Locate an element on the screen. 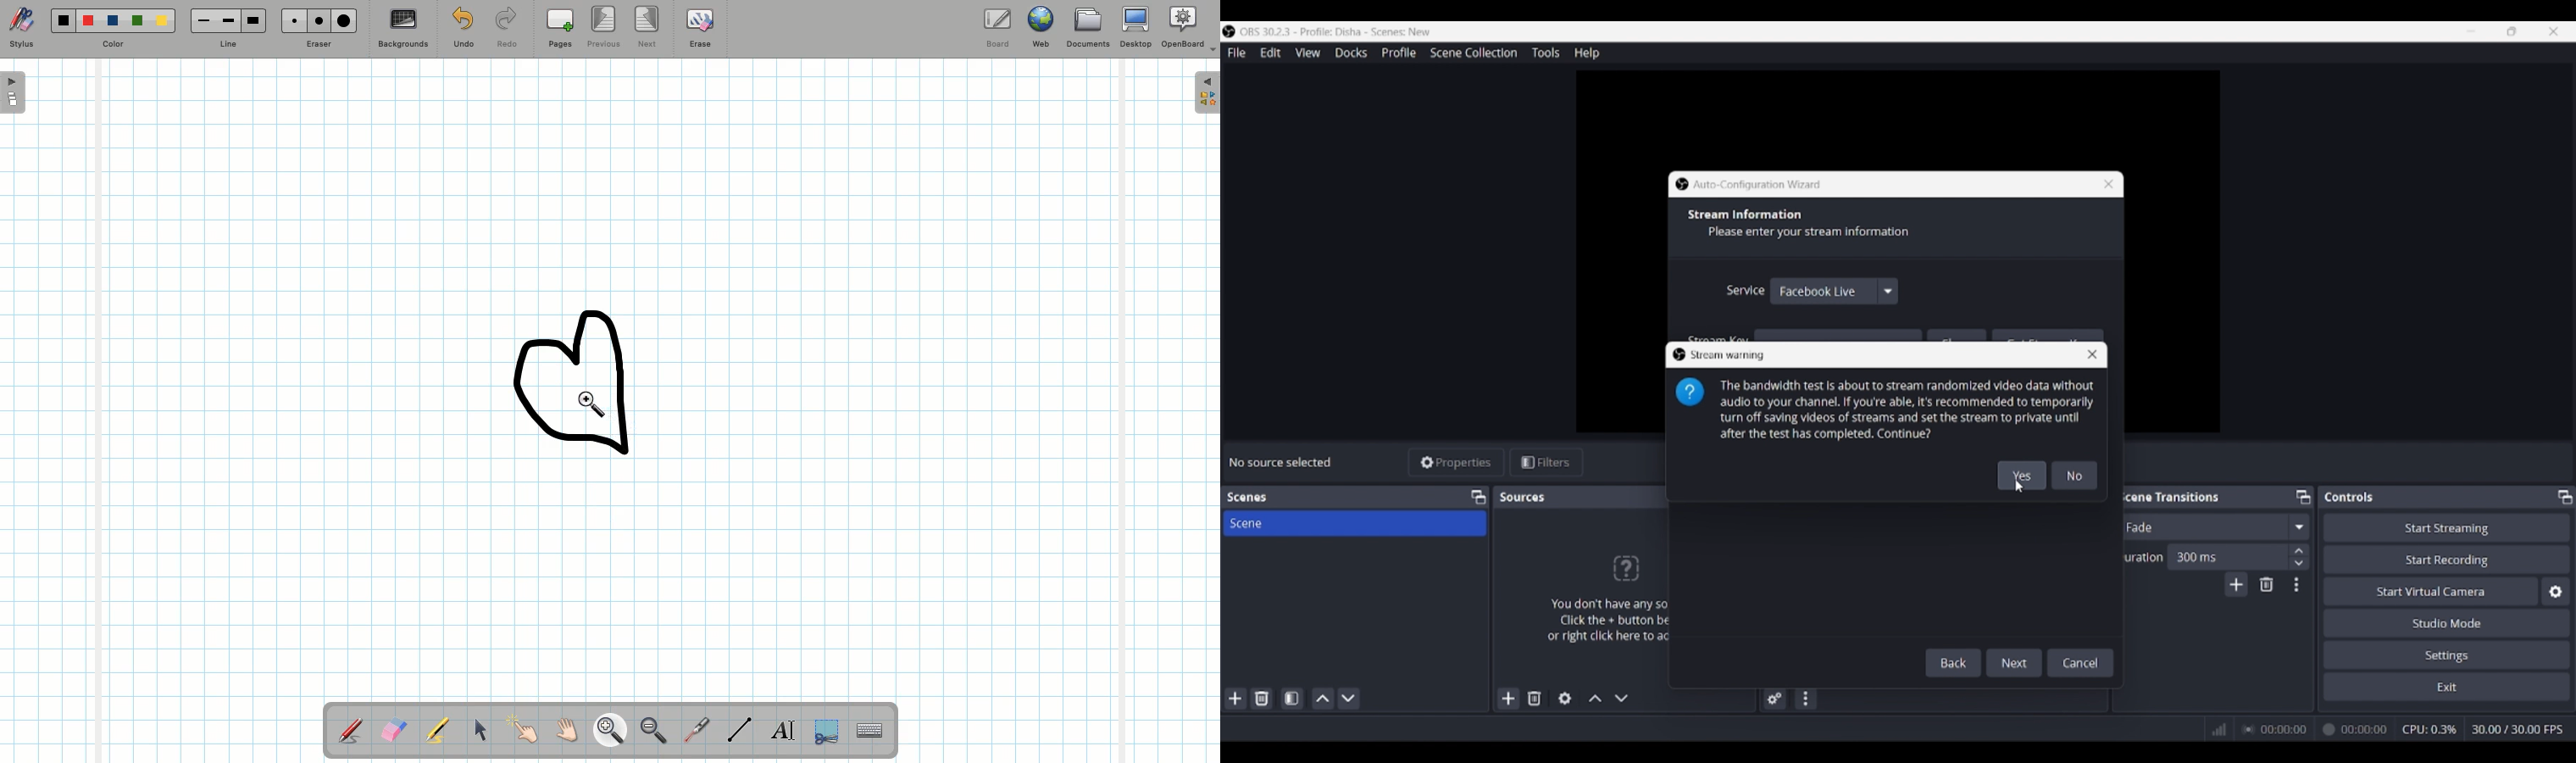 This screenshot has height=784, width=2576. Stylus is located at coordinates (23, 28).